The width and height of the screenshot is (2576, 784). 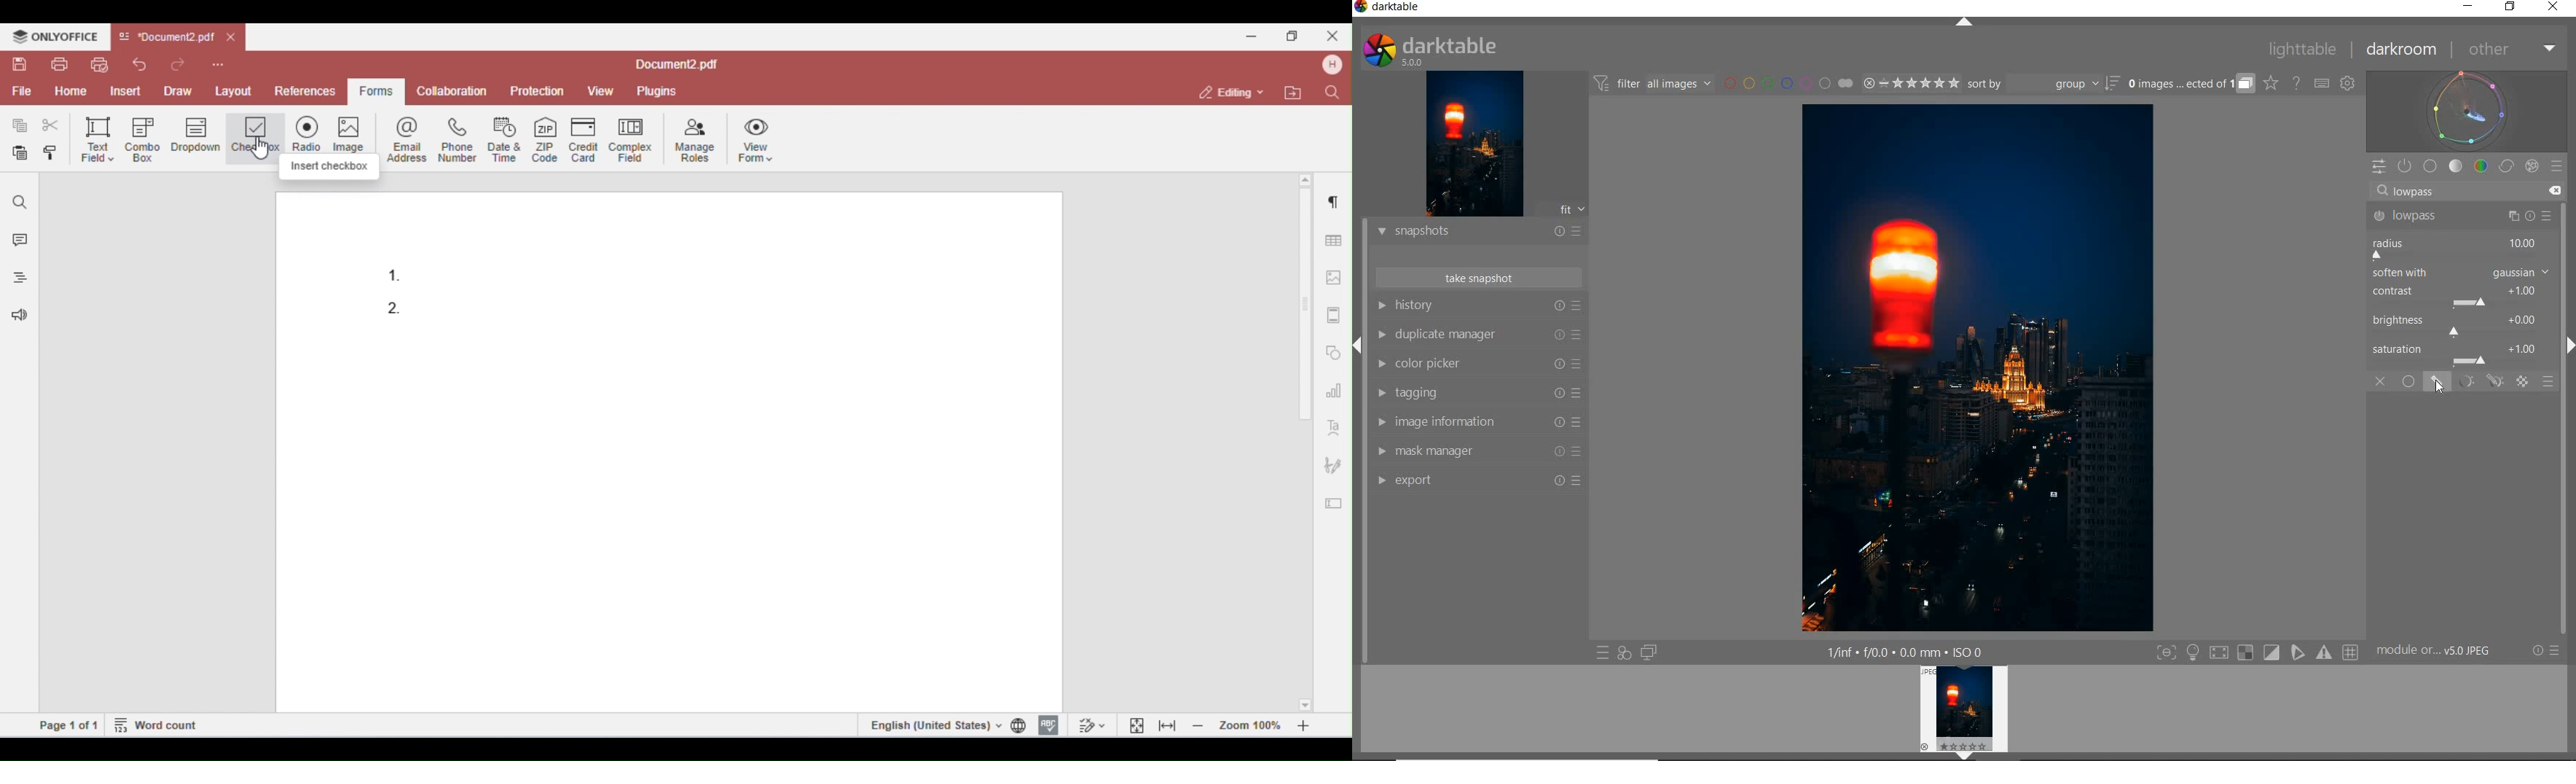 I want to click on TAGGING, so click(x=1450, y=394).